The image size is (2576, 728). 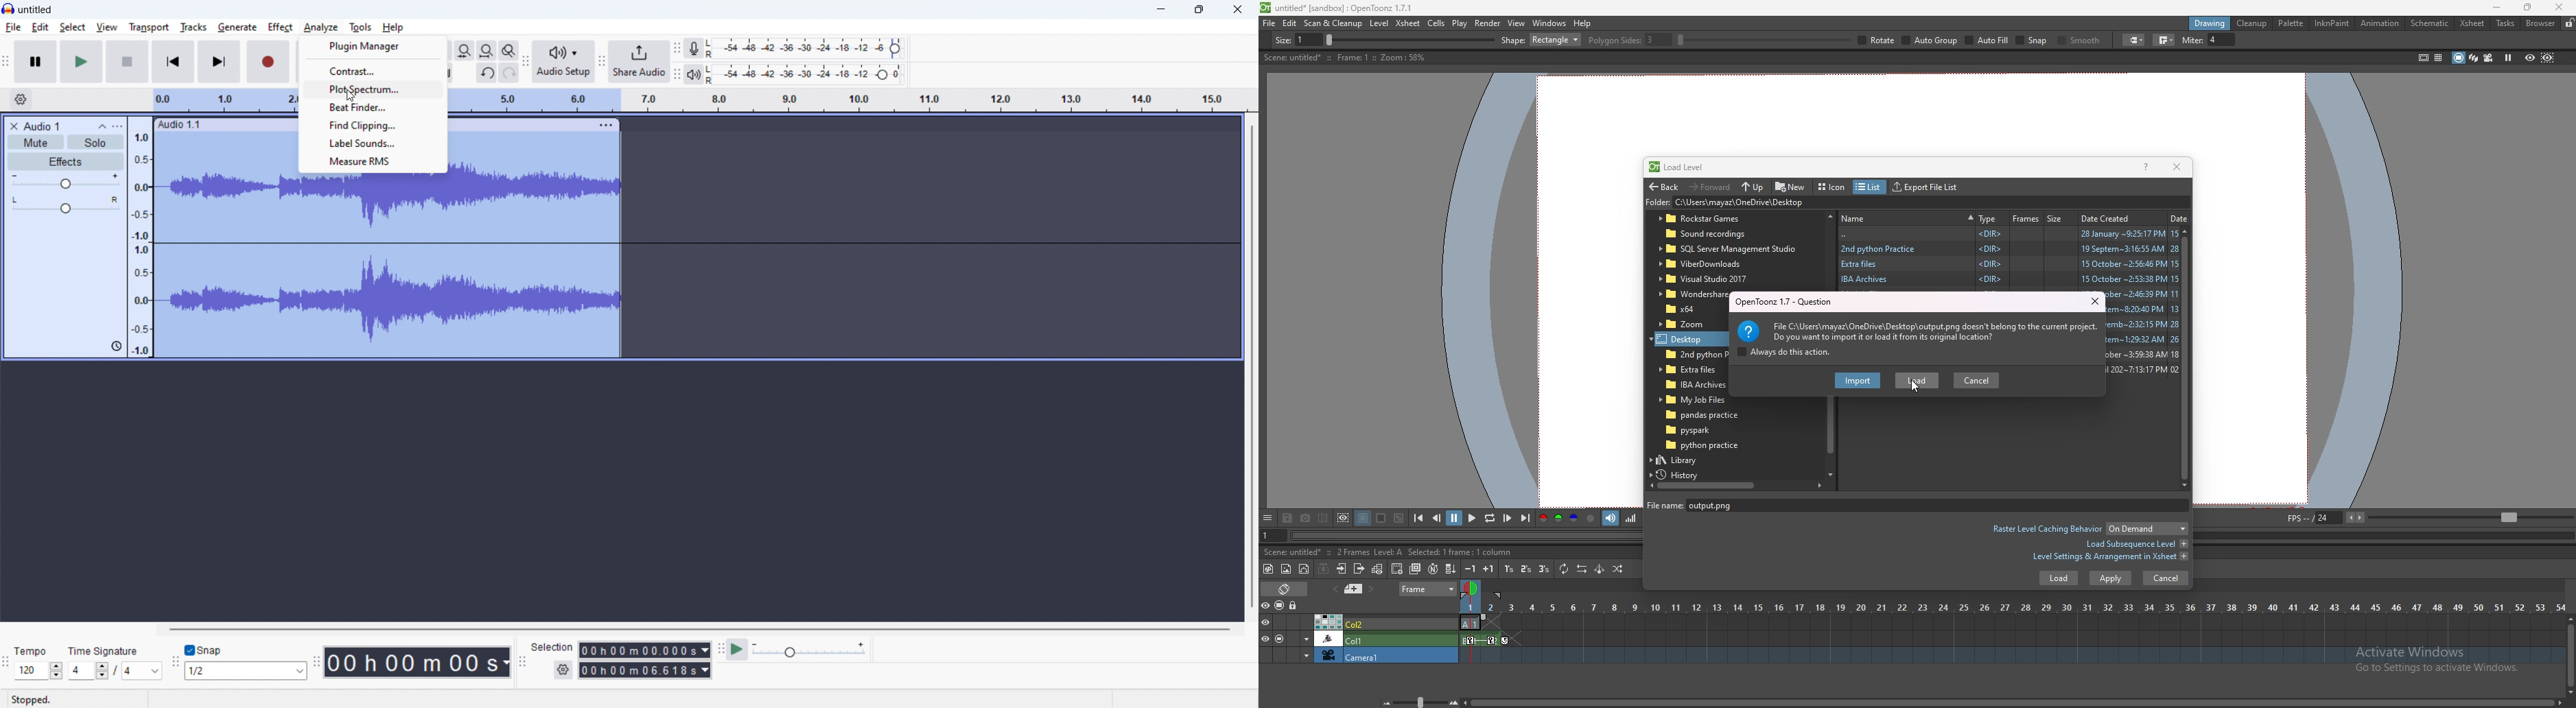 I want to click on maximize, so click(x=1199, y=10).